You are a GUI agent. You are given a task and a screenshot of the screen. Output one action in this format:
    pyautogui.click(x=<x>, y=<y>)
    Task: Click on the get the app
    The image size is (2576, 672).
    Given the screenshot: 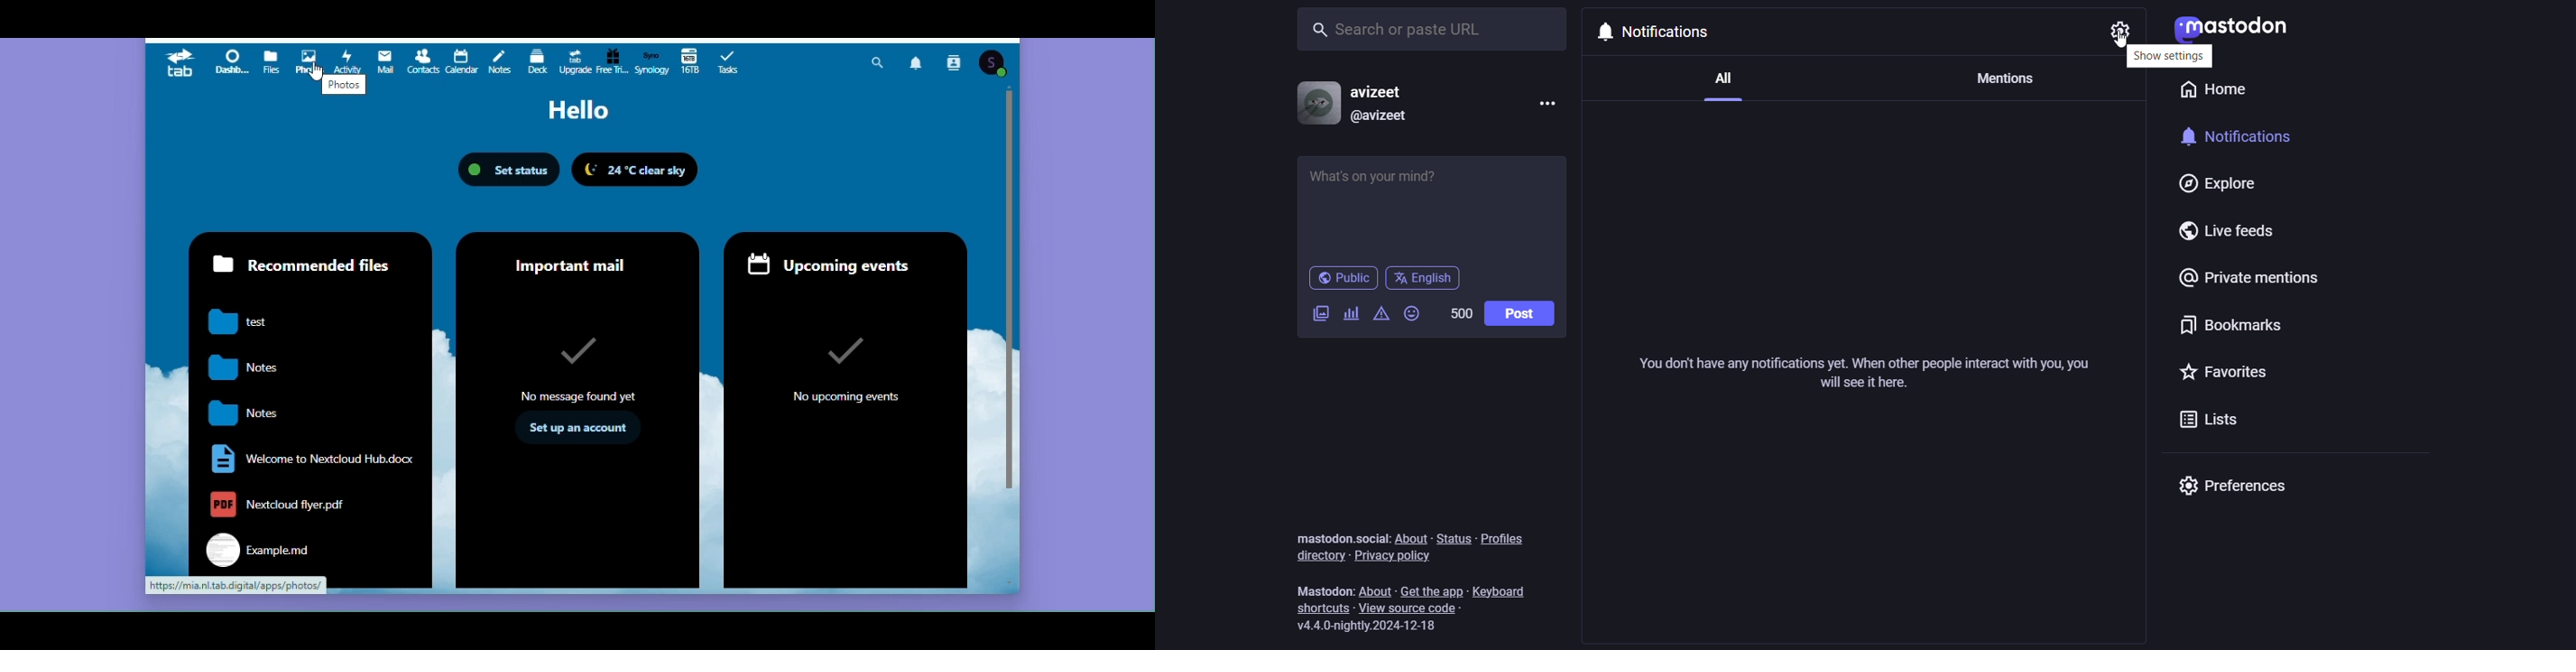 What is the action you would take?
    pyautogui.click(x=1433, y=590)
    